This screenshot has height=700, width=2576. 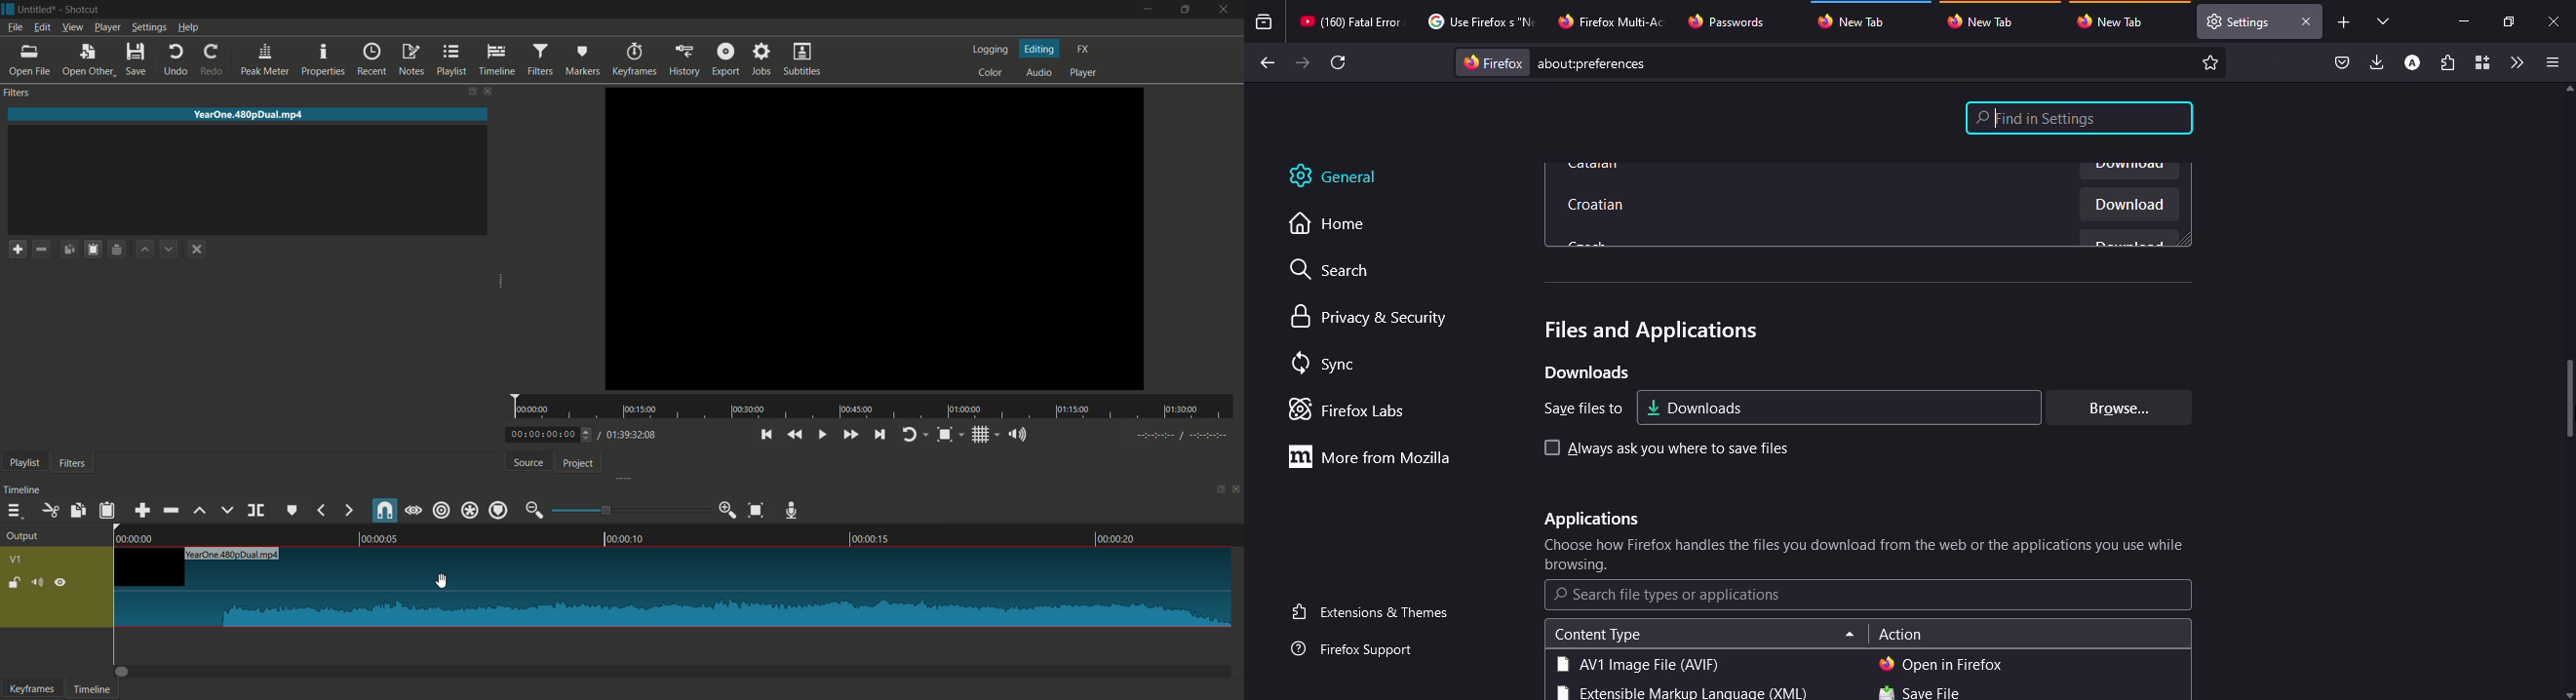 What do you see at coordinates (173, 60) in the screenshot?
I see `undo` at bounding box center [173, 60].